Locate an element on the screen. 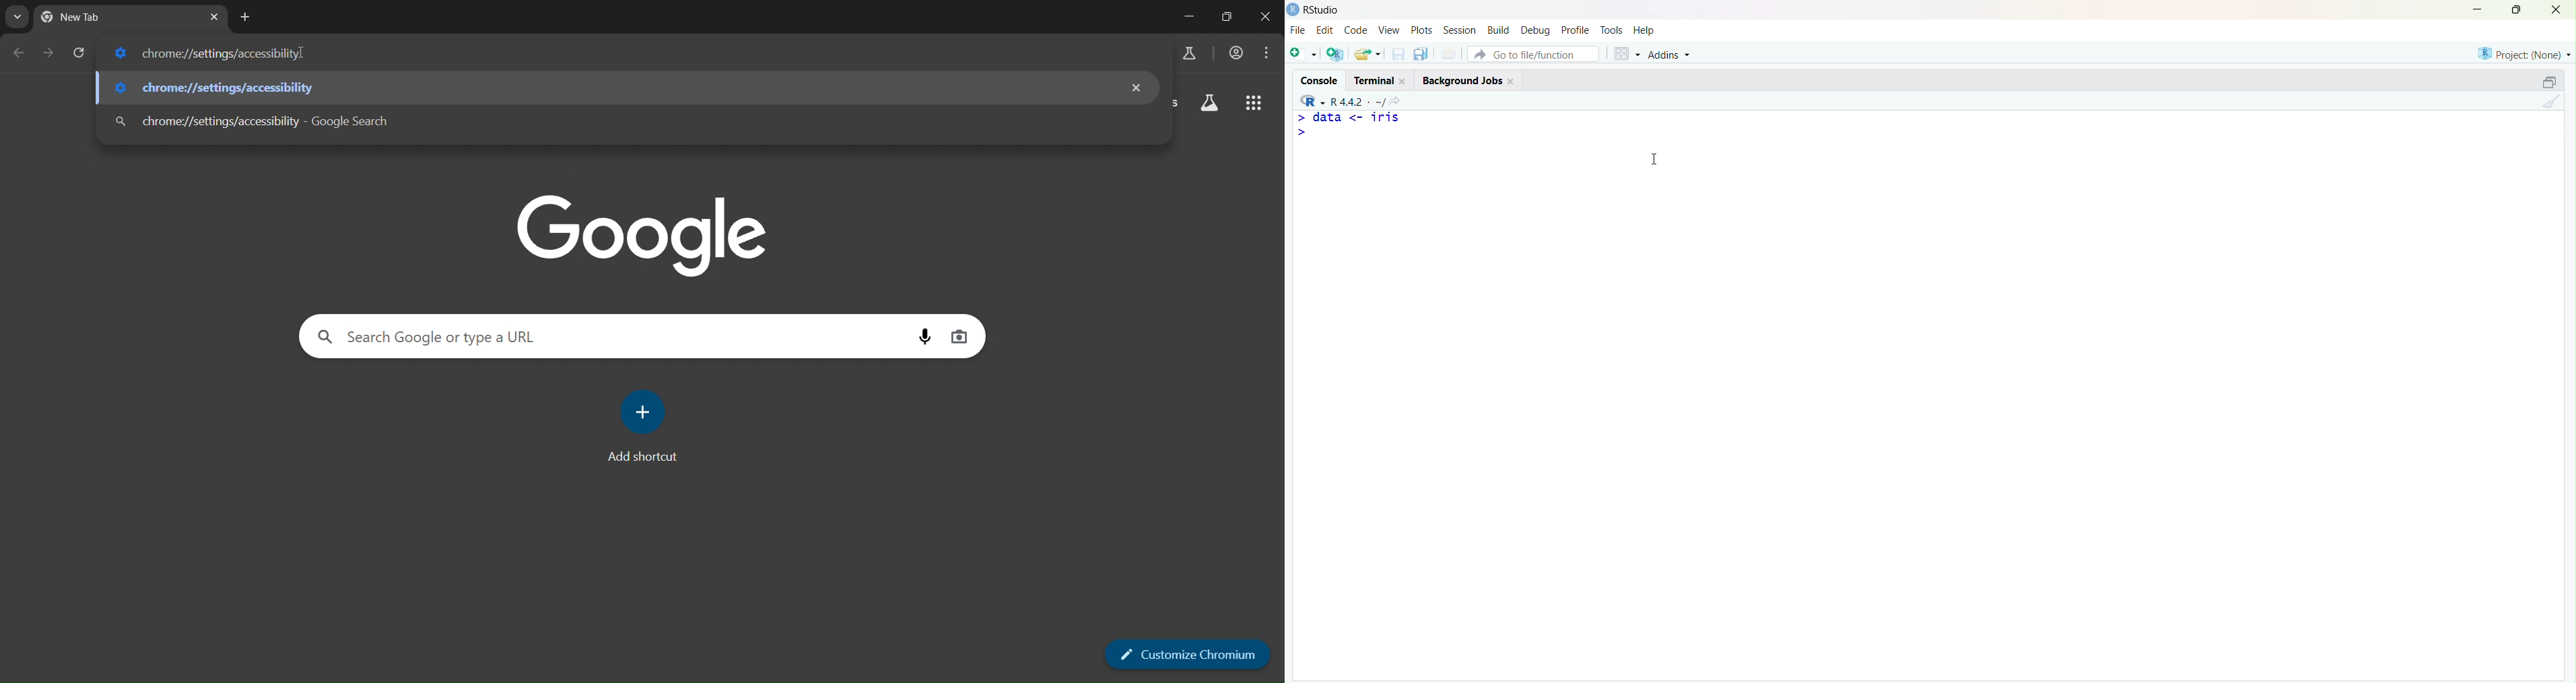 This screenshot has height=700, width=2576. RStudio is located at coordinates (1316, 9).